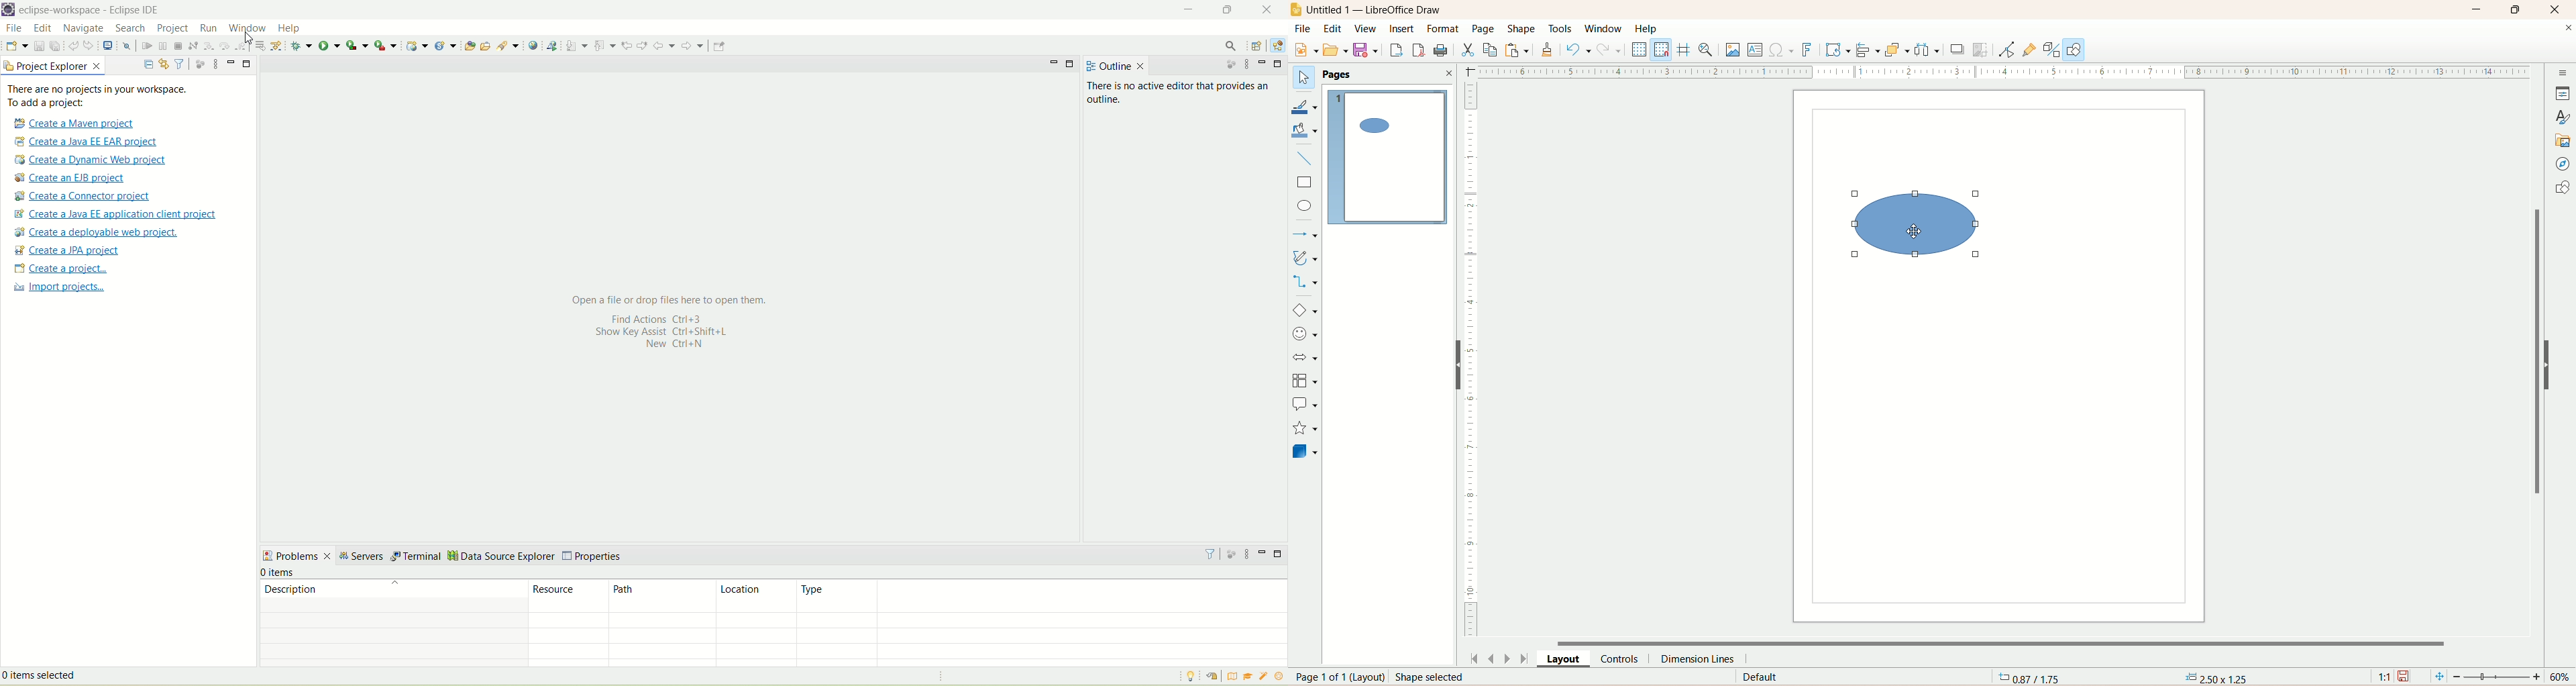 This screenshot has width=2576, height=700. What do you see at coordinates (360, 558) in the screenshot?
I see `servers` at bounding box center [360, 558].